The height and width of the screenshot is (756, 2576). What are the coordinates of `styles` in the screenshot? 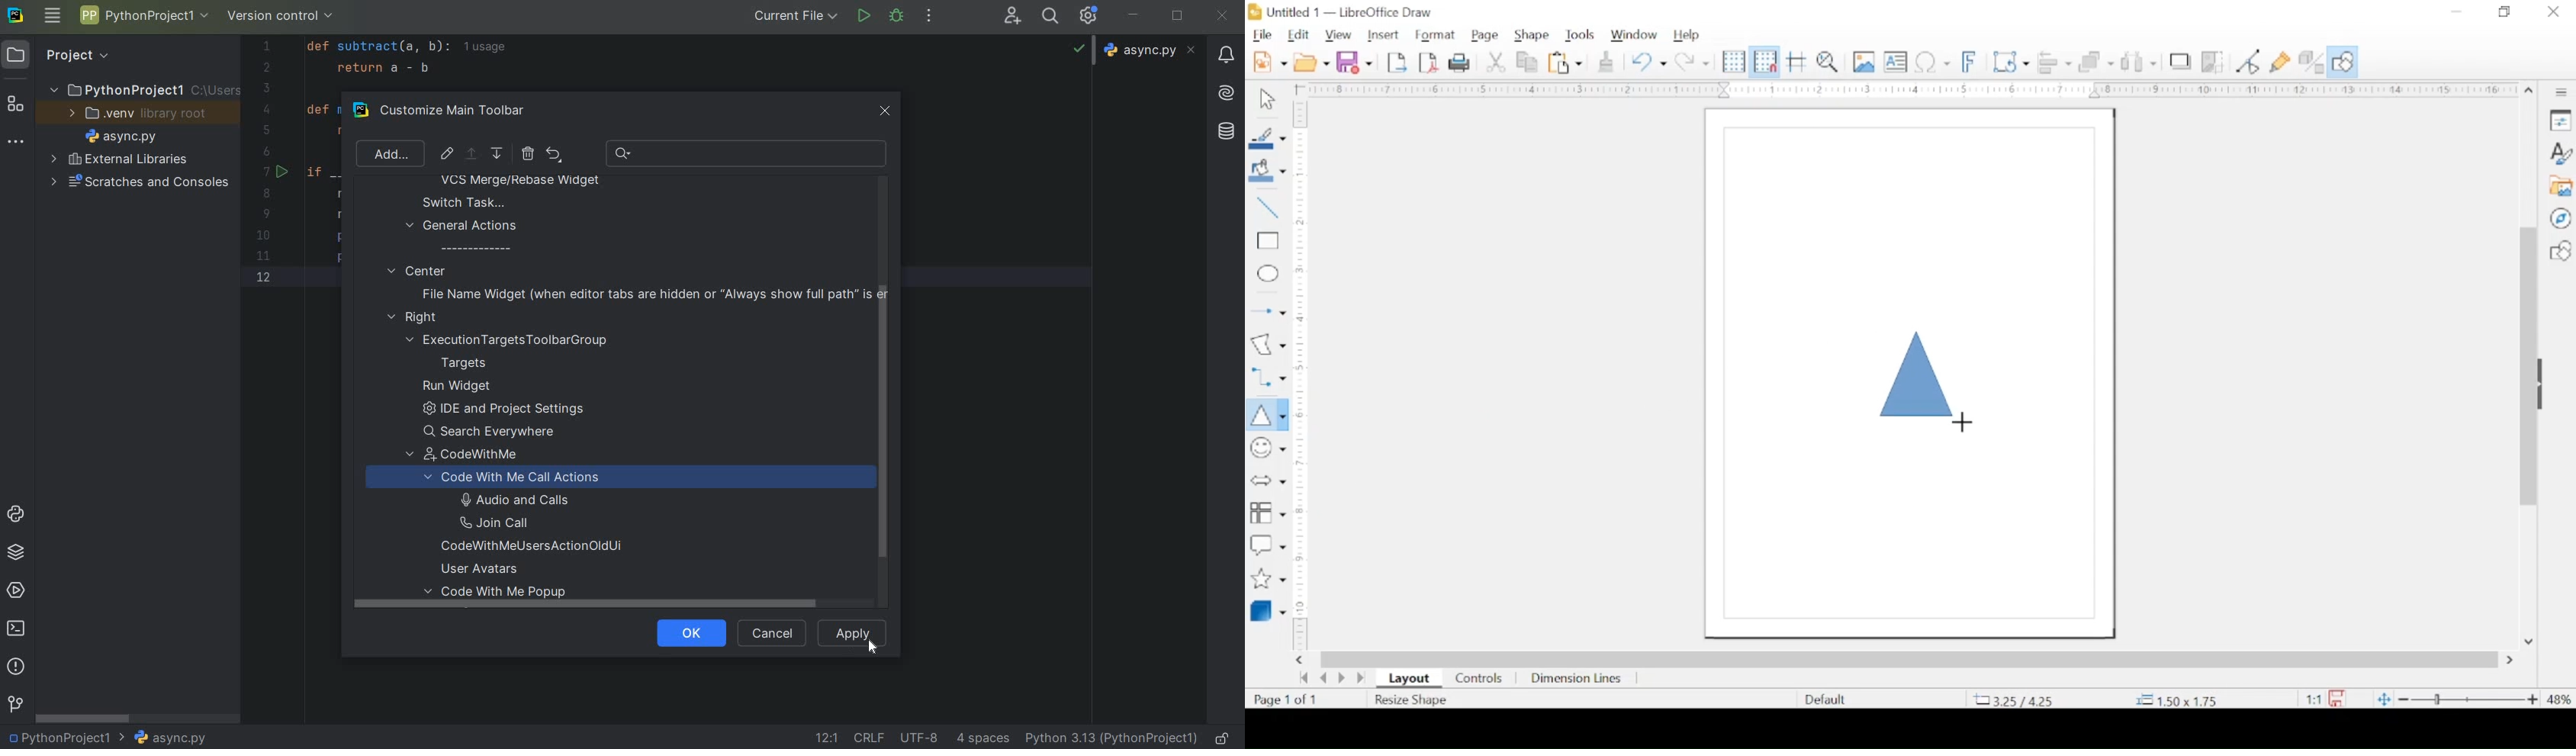 It's located at (2562, 153).